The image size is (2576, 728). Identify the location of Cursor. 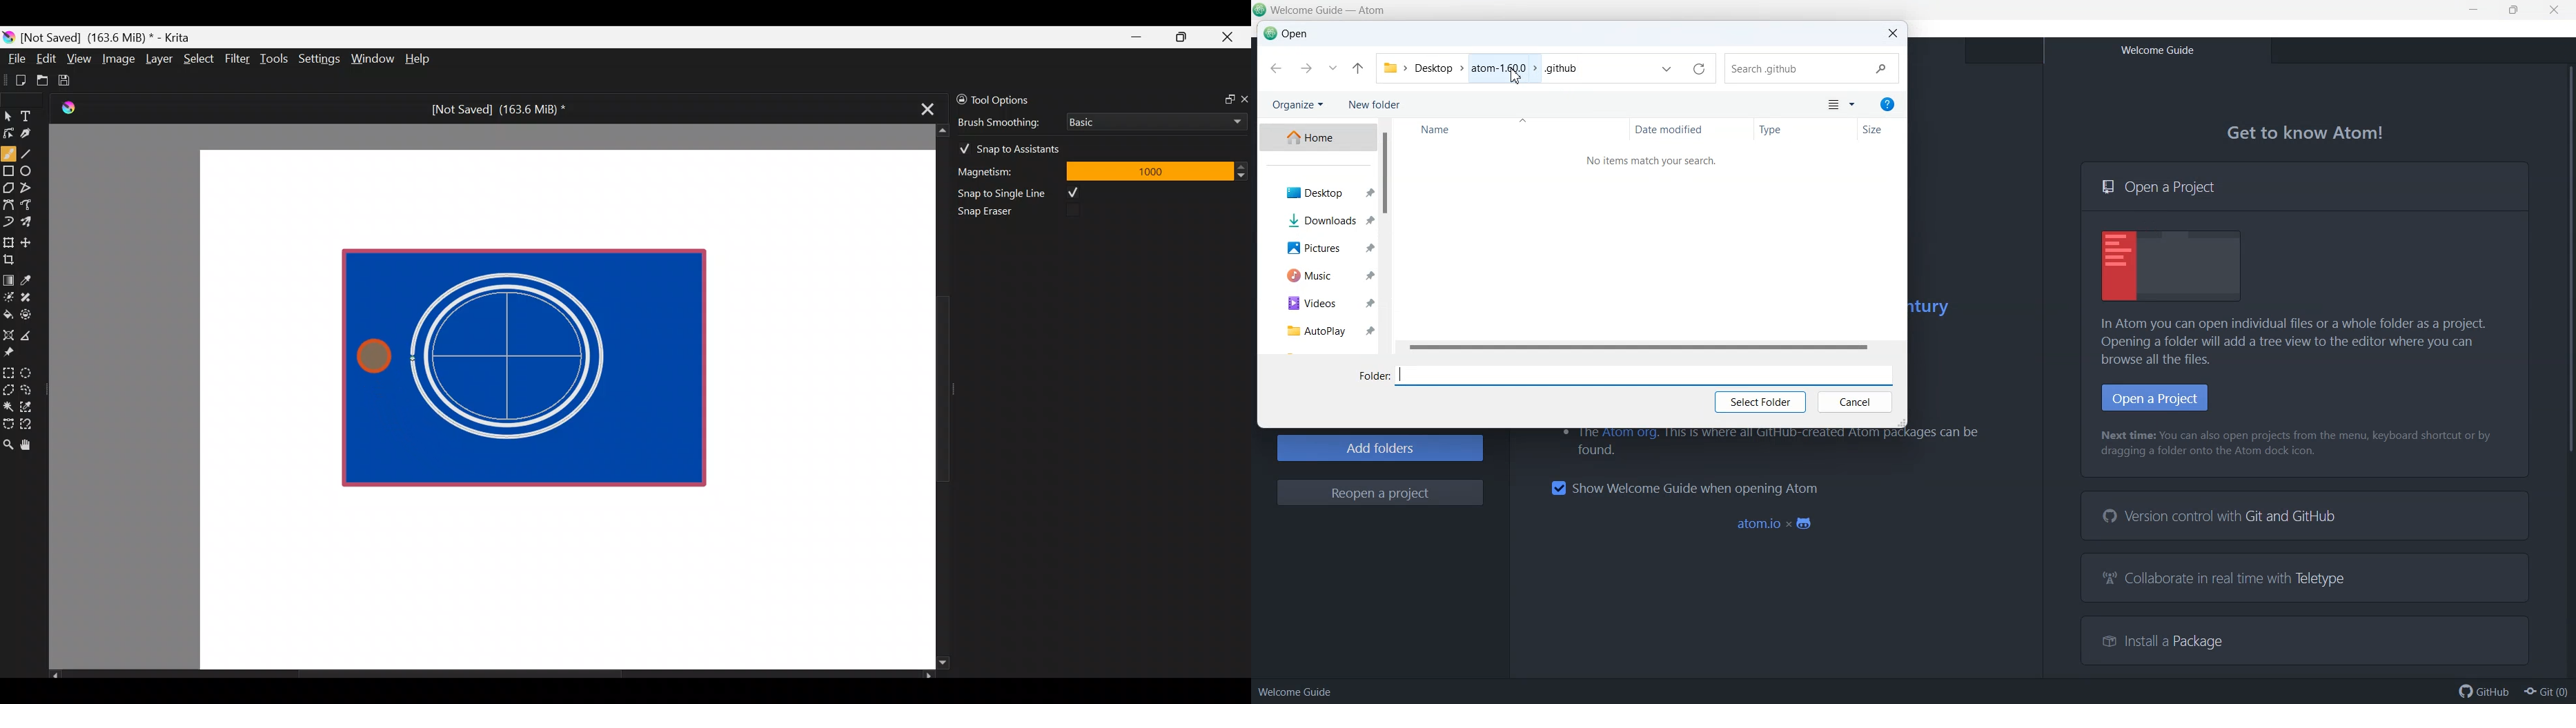
(371, 355).